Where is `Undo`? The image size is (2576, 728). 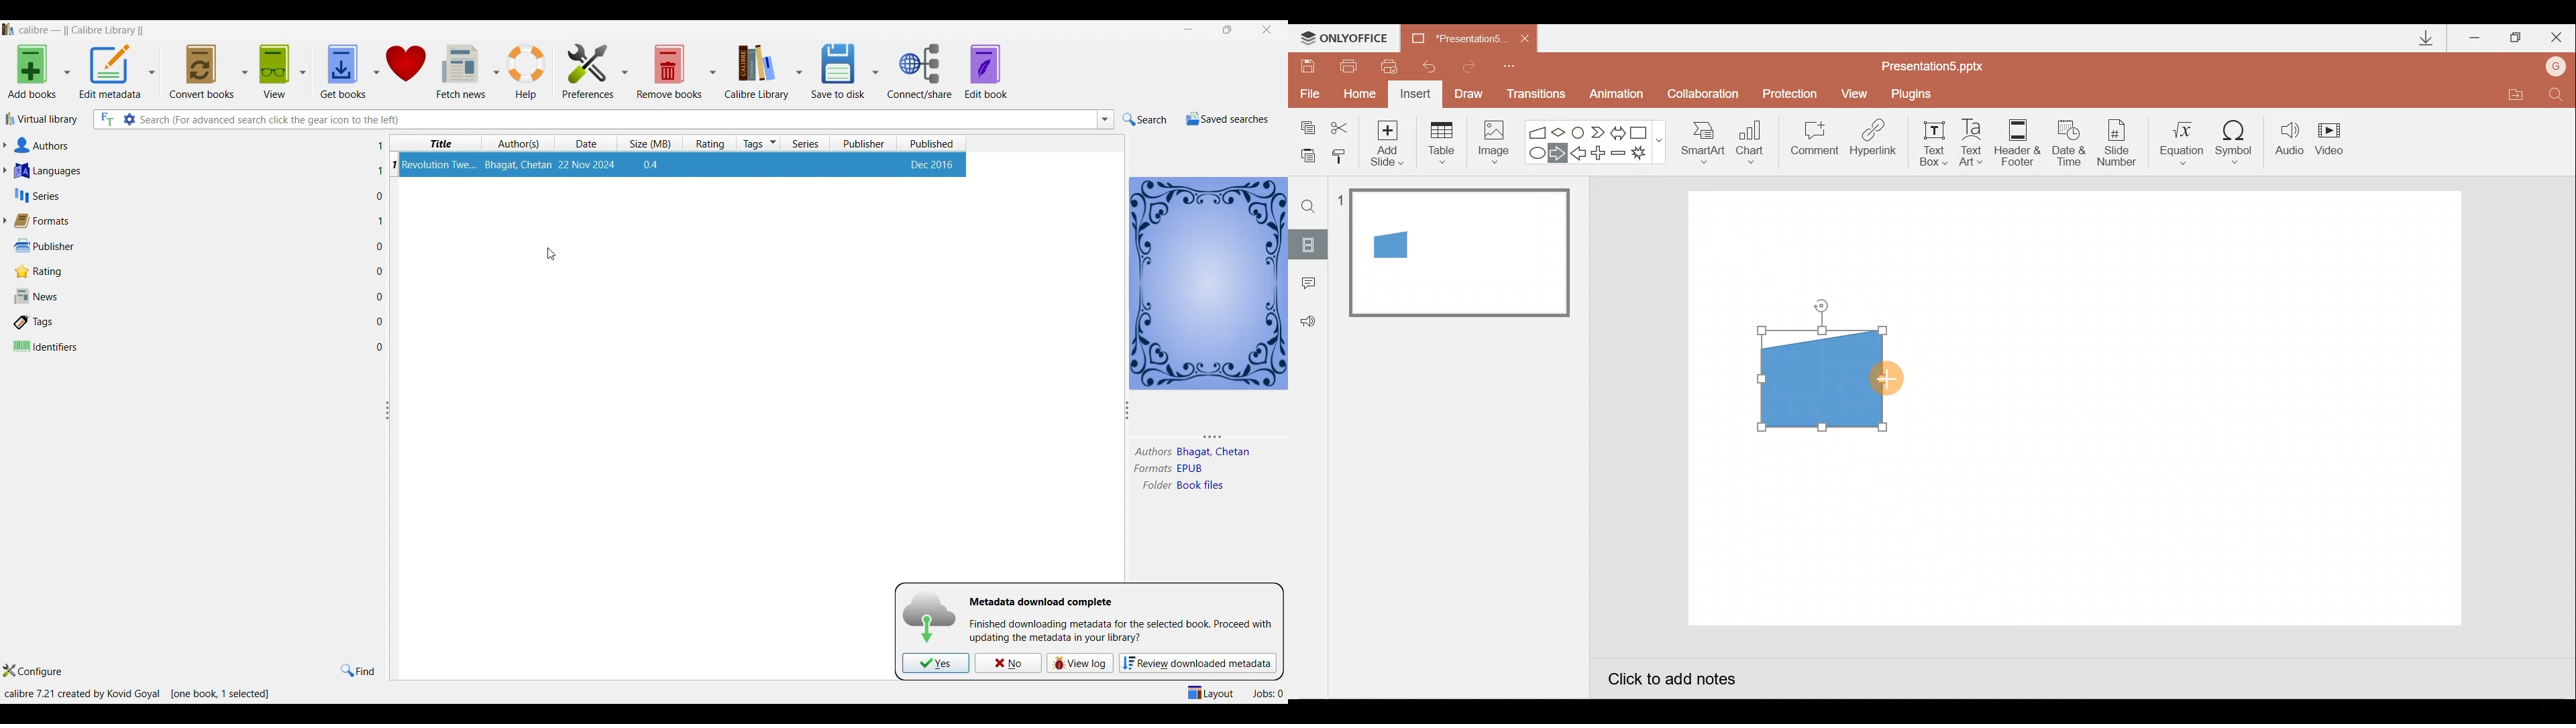
Undo is located at coordinates (1432, 66).